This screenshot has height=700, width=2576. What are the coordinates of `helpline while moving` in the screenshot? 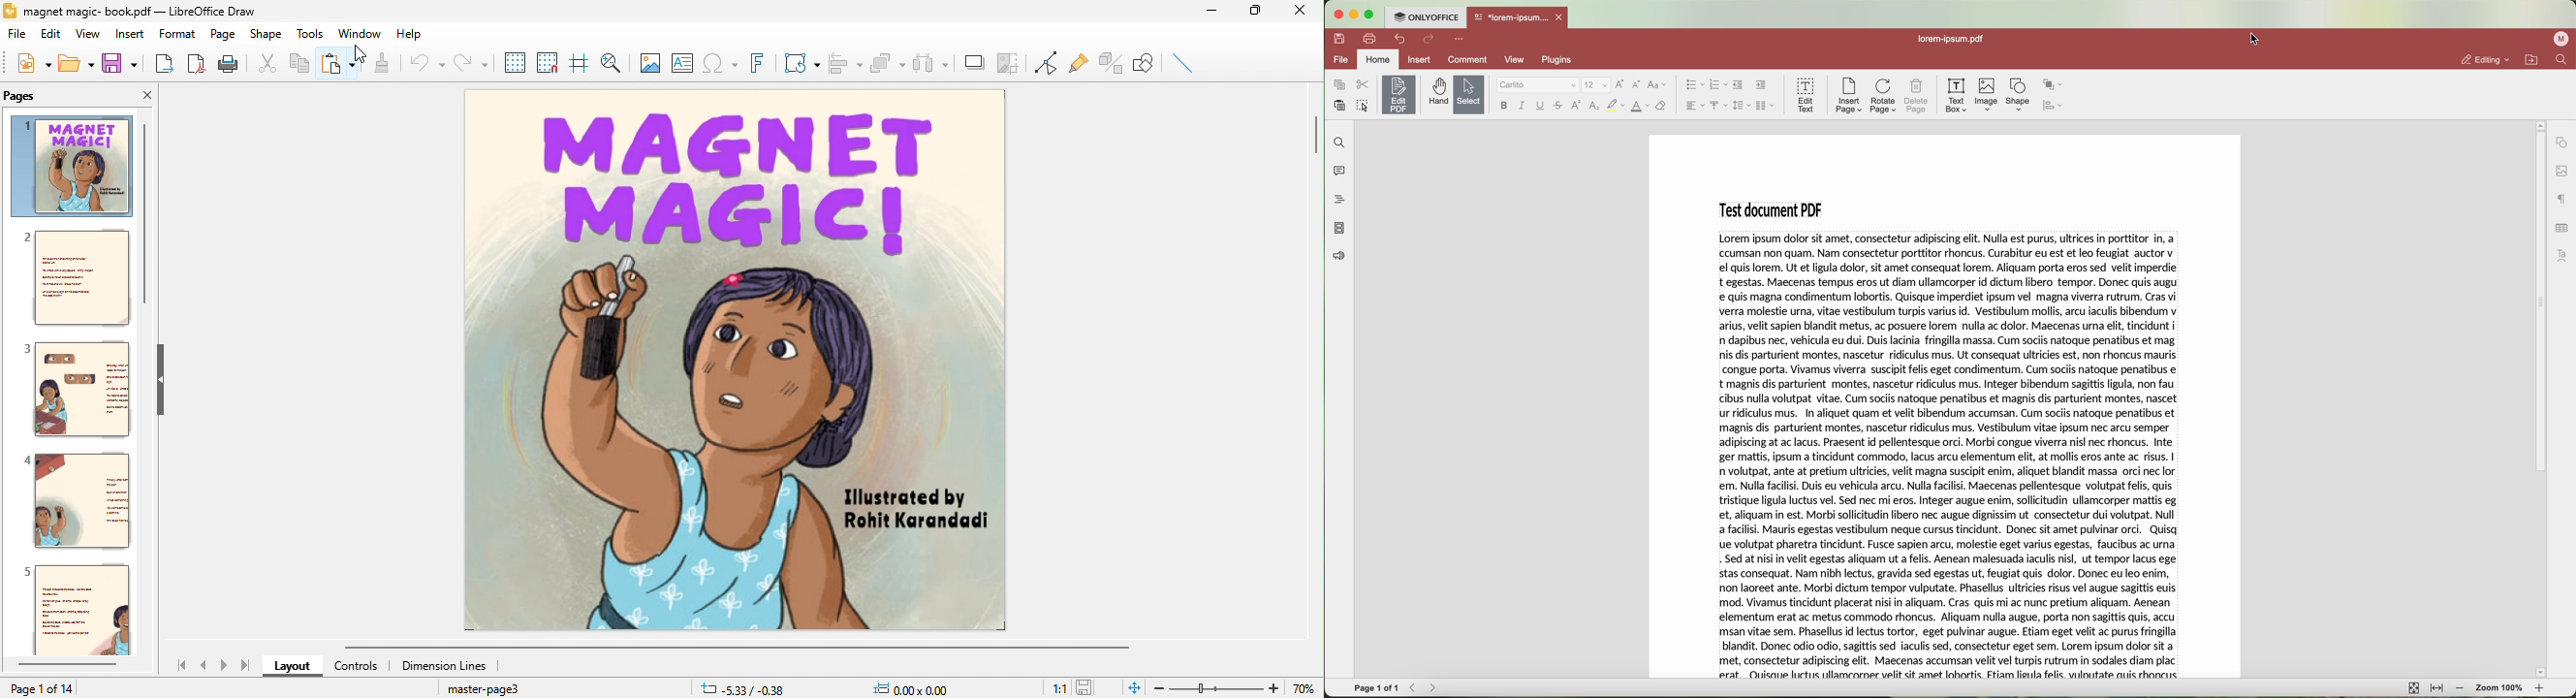 It's located at (577, 63).